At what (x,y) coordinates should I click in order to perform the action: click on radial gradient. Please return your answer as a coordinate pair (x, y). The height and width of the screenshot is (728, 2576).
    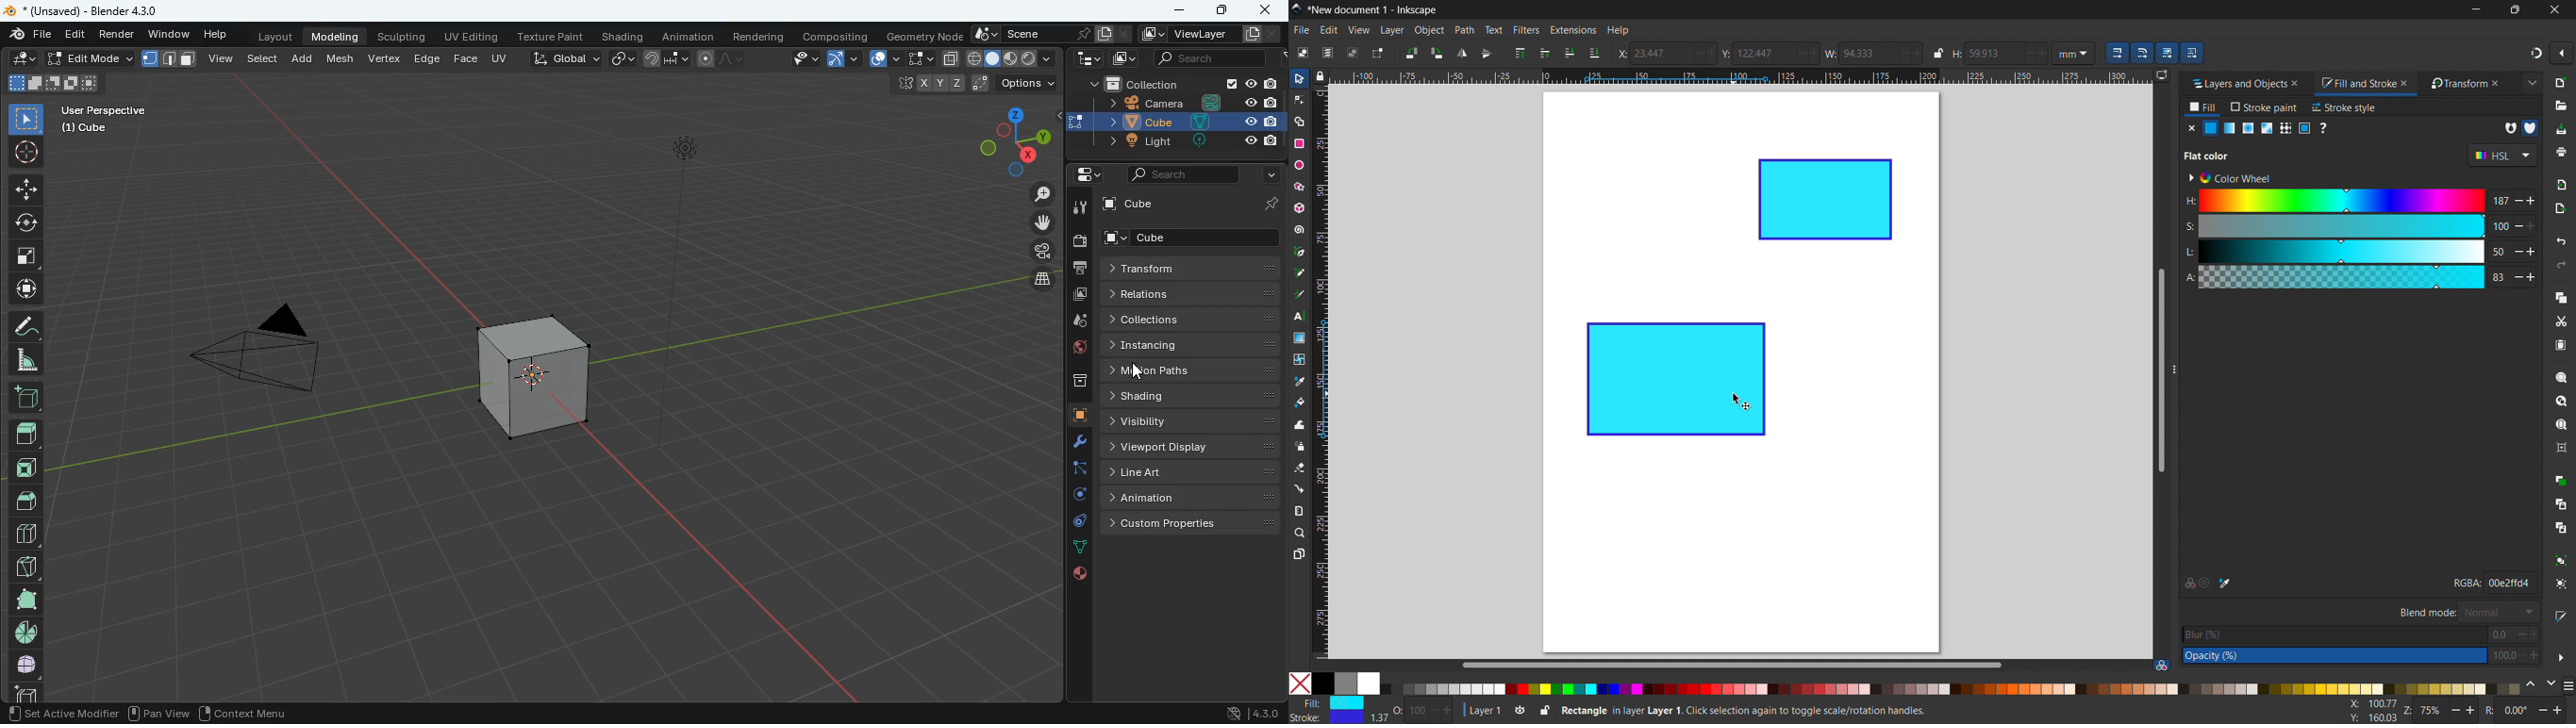
    Looking at the image, I should click on (2248, 128).